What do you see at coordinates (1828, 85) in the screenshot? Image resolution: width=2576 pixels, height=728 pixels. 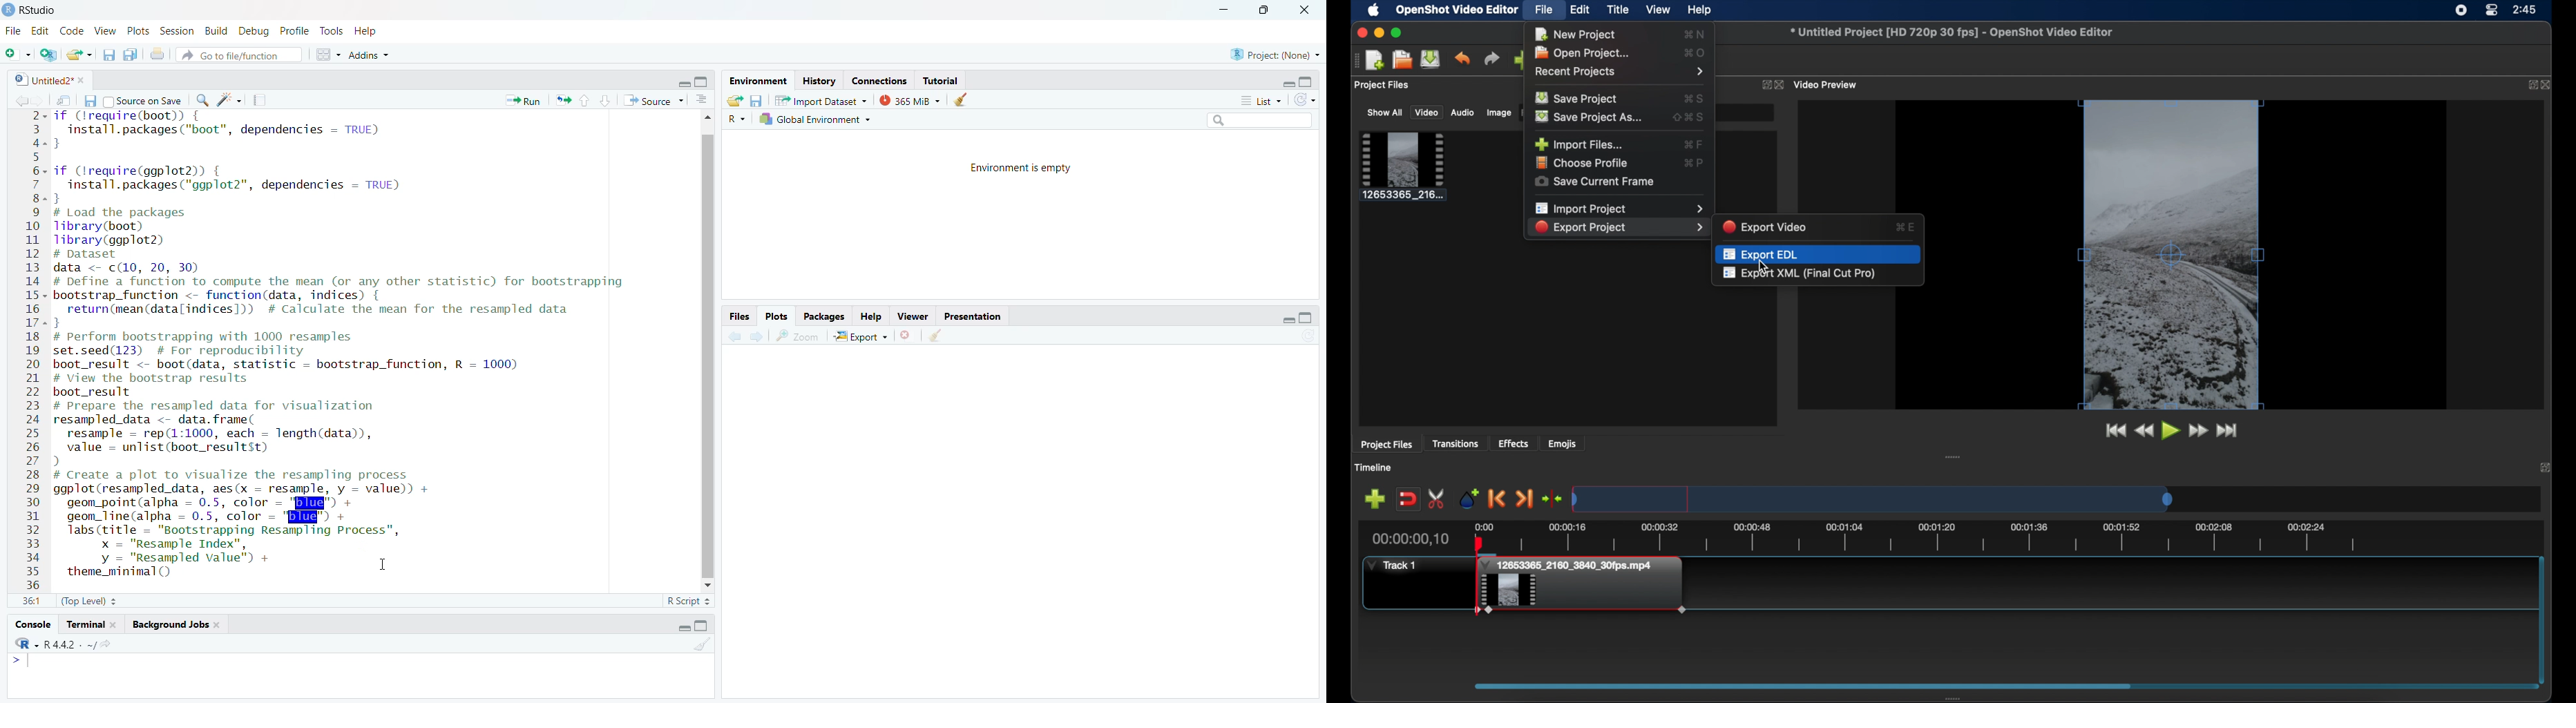 I see `video preview` at bounding box center [1828, 85].